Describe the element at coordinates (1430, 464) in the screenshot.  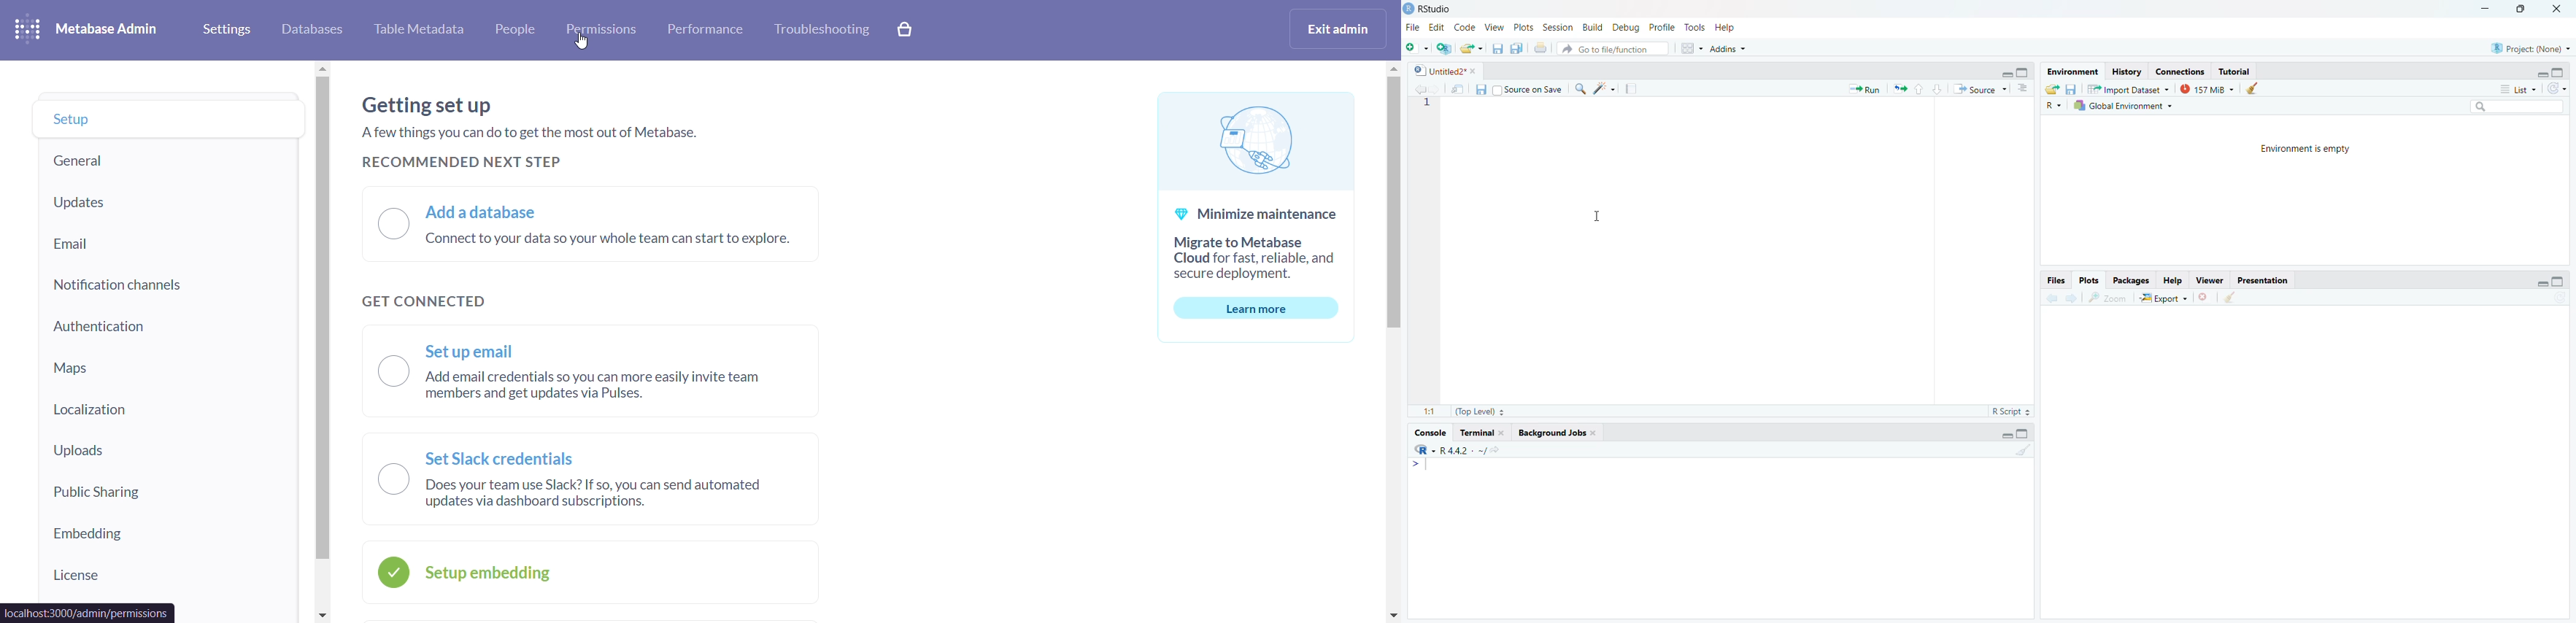
I see `text cursor` at that location.